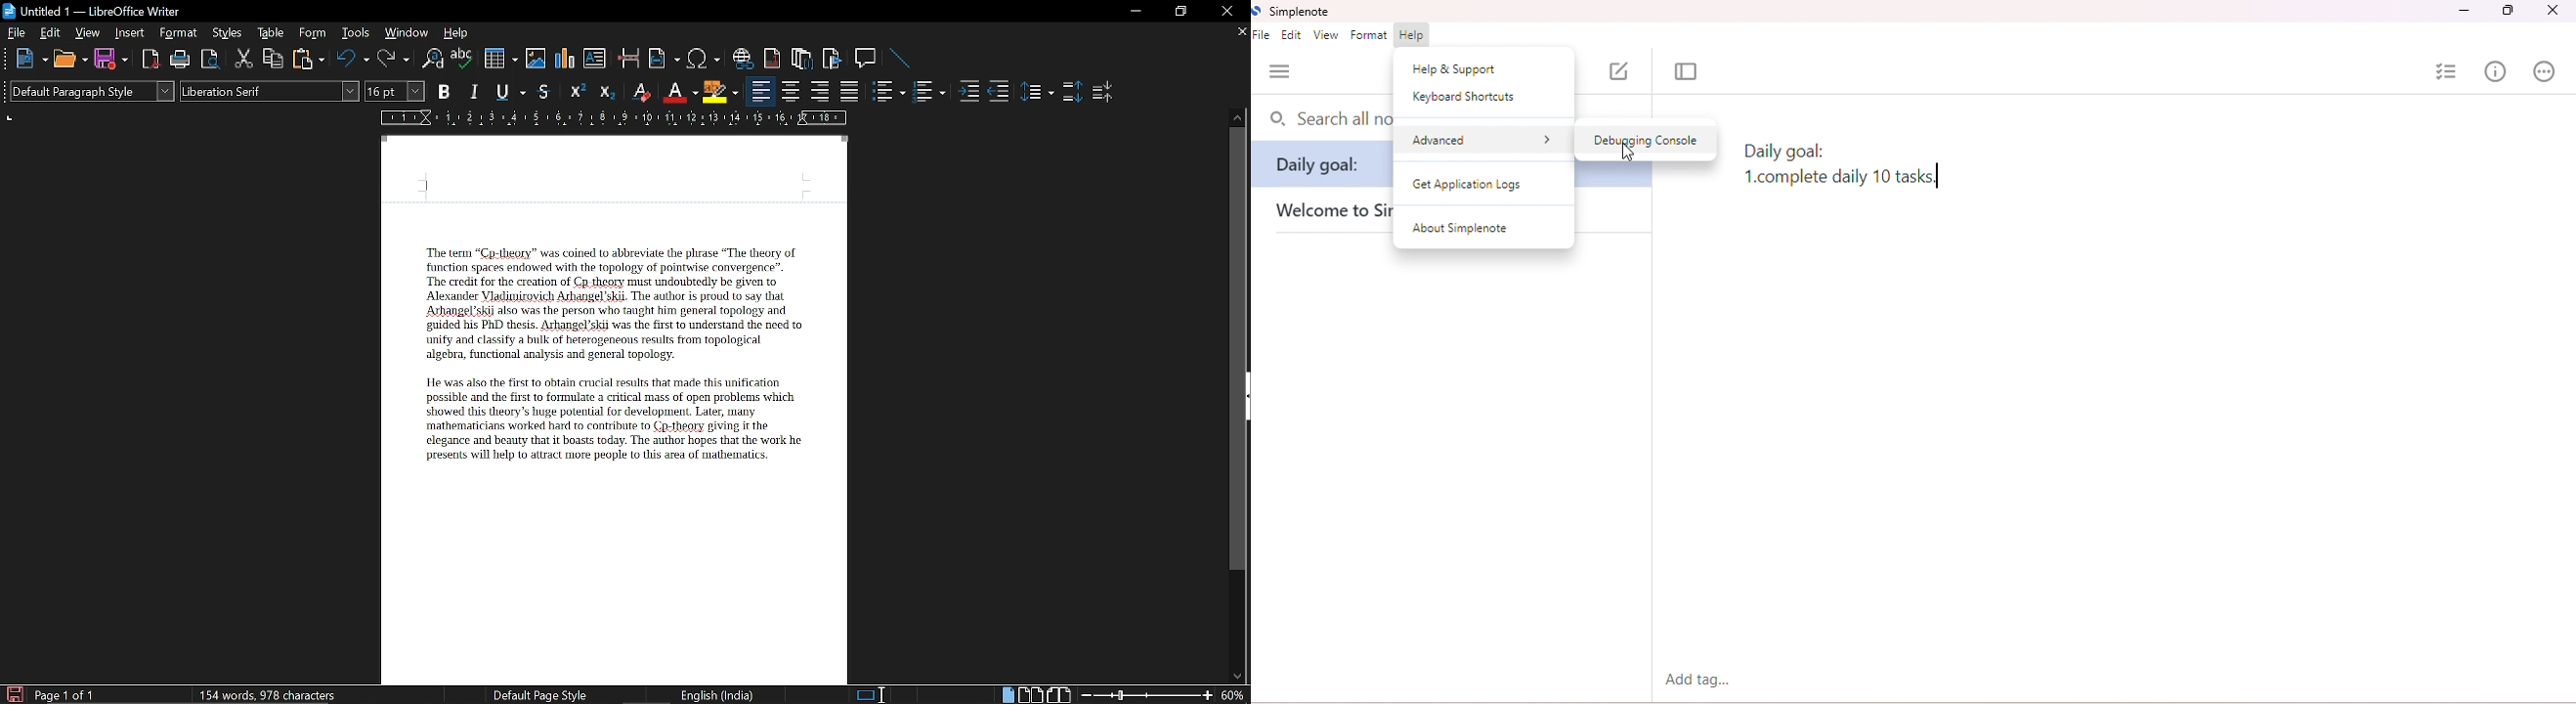 The width and height of the screenshot is (2576, 728). Describe the element at coordinates (1842, 163) in the screenshot. I see `note text` at that location.